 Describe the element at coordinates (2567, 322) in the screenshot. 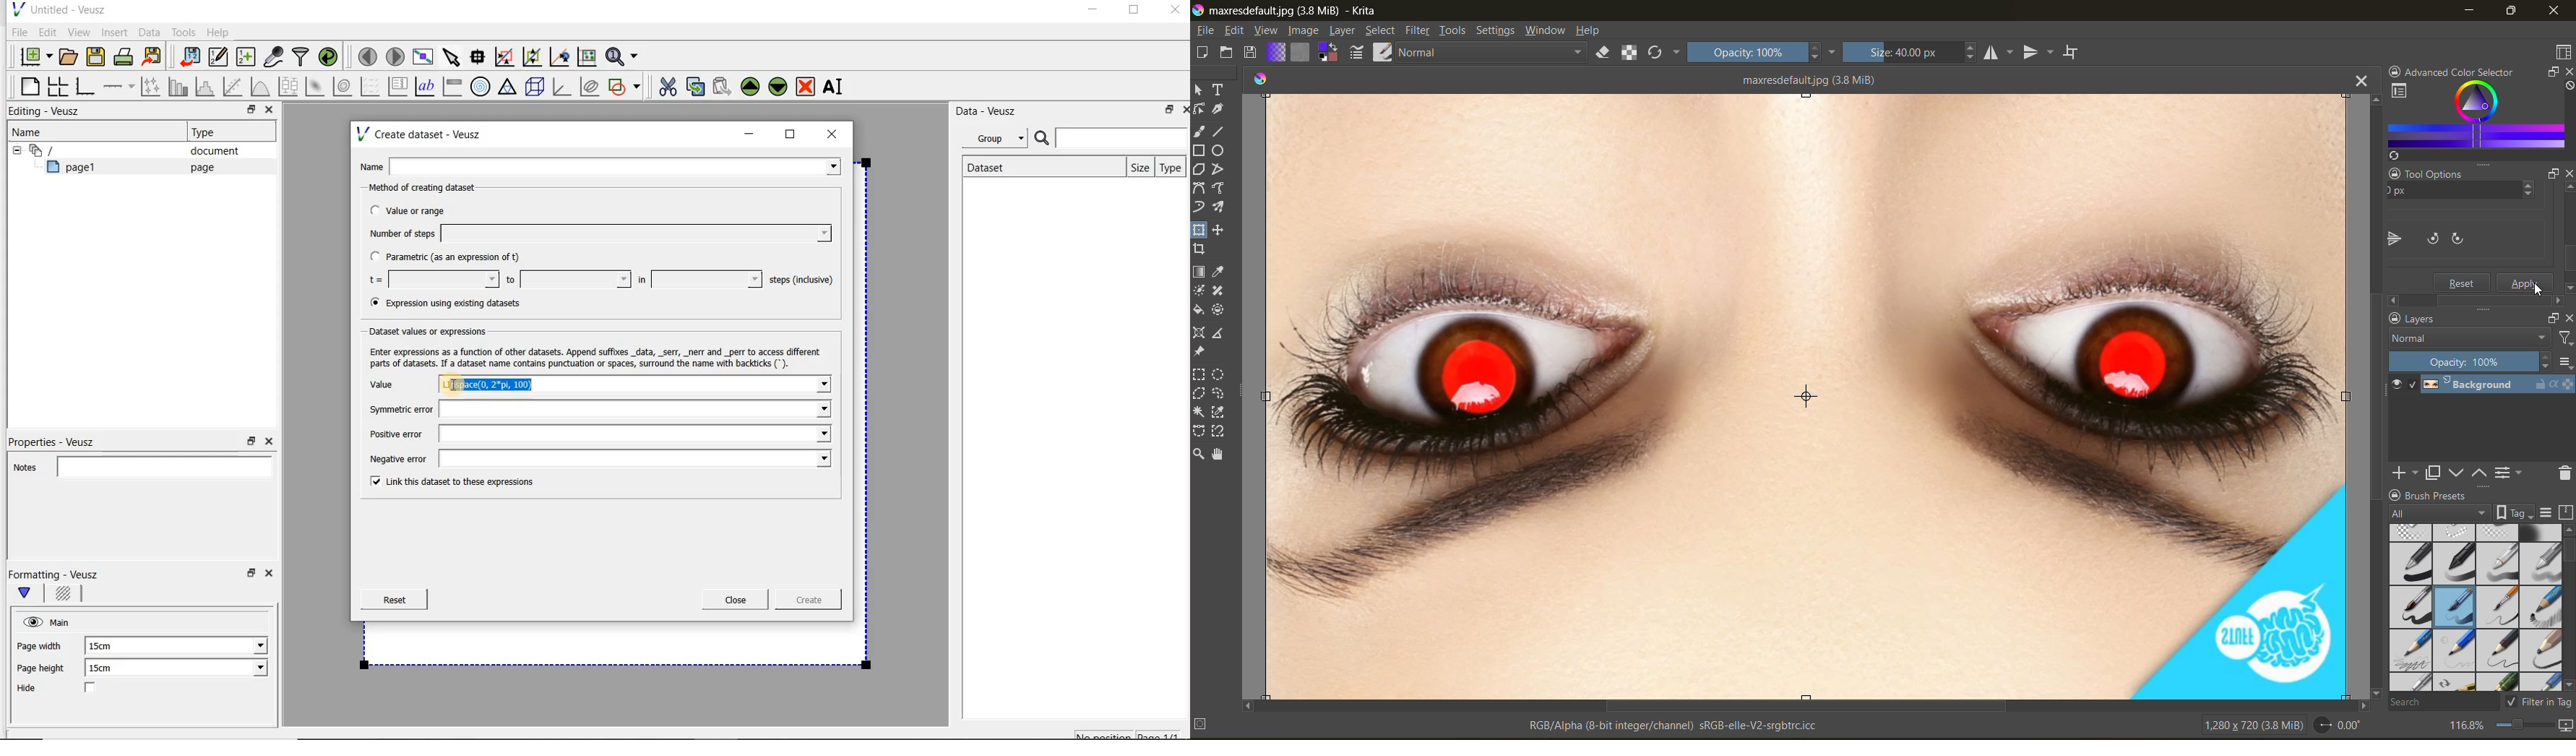

I see `close docker` at that location.